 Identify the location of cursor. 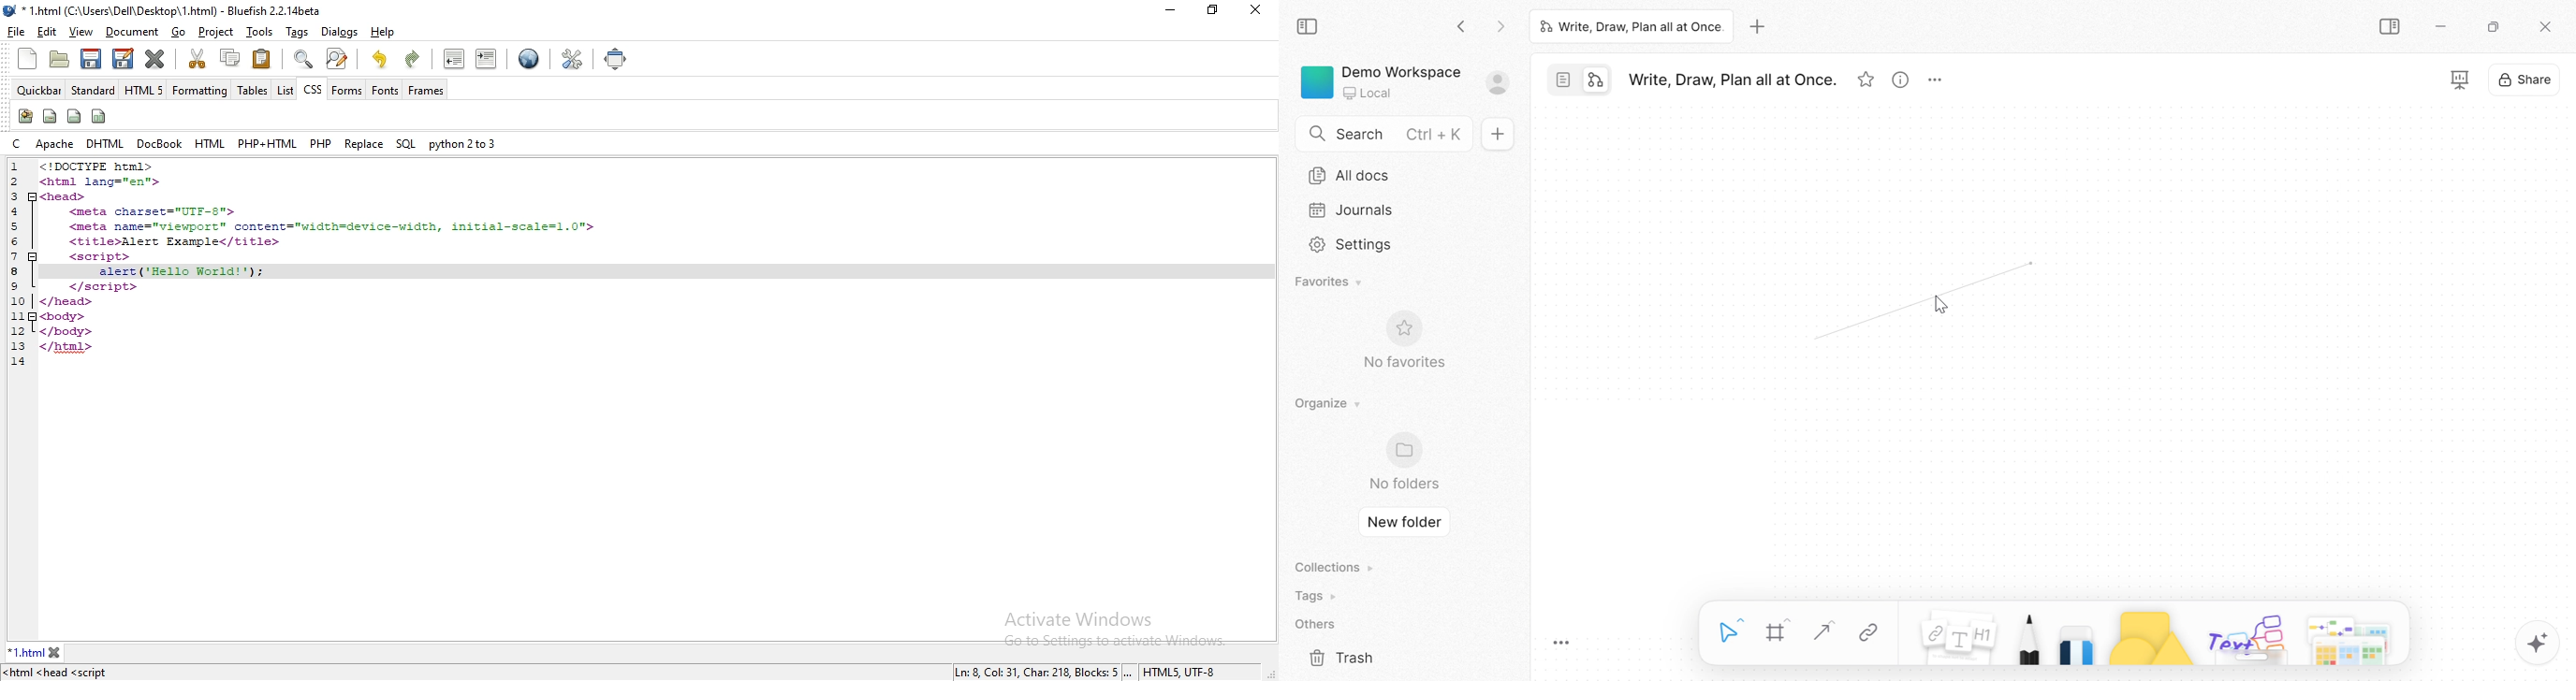
(1945, 309).